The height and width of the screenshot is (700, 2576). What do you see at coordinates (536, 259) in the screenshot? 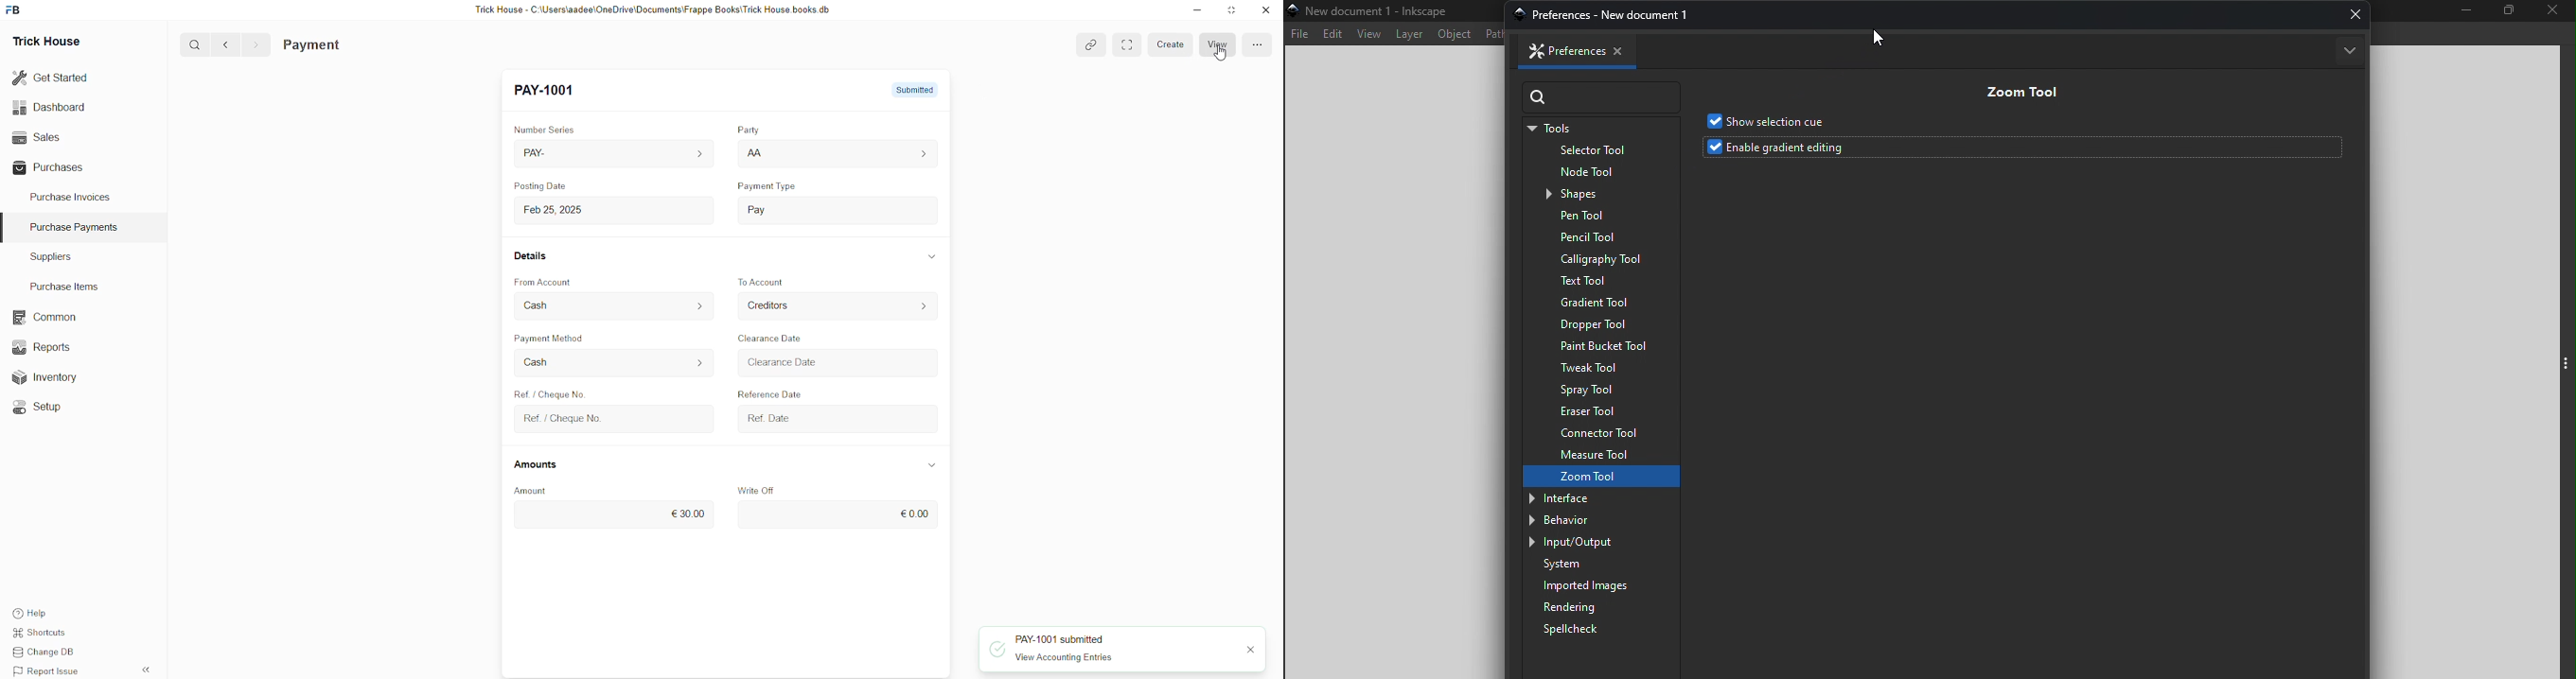
I see `Details` at bounding box center [536, 259].